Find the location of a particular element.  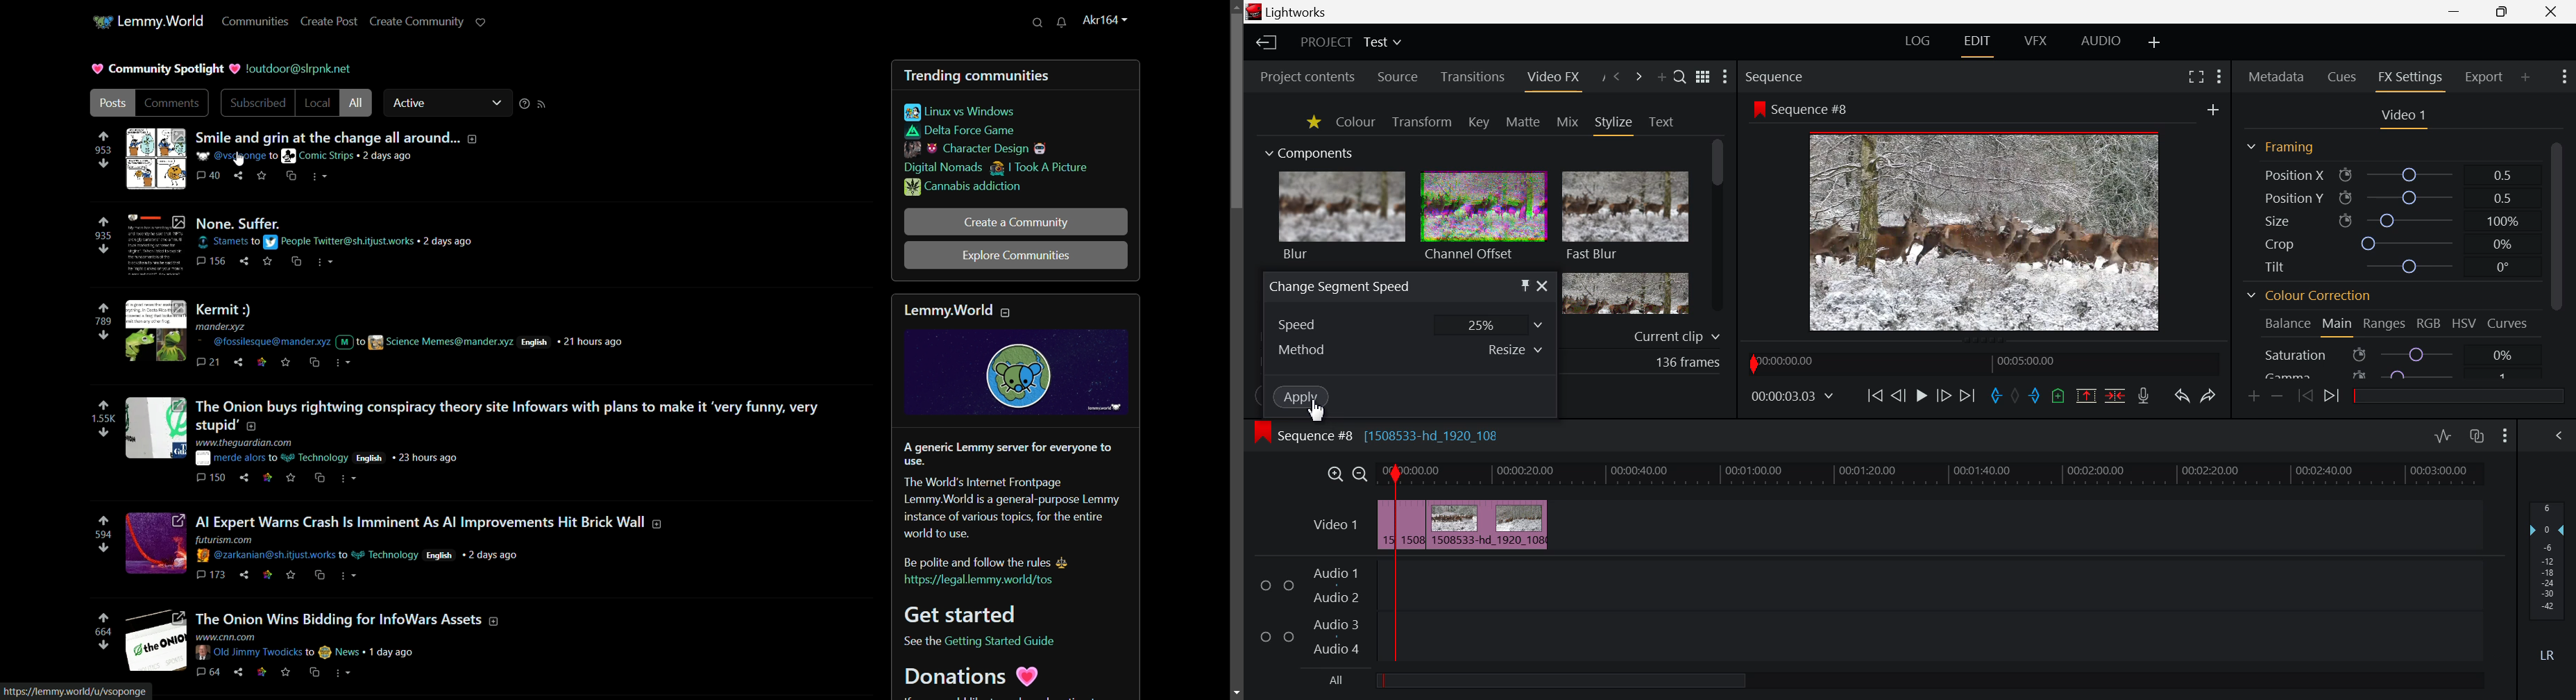

character design is located at coordinates (976, 150).